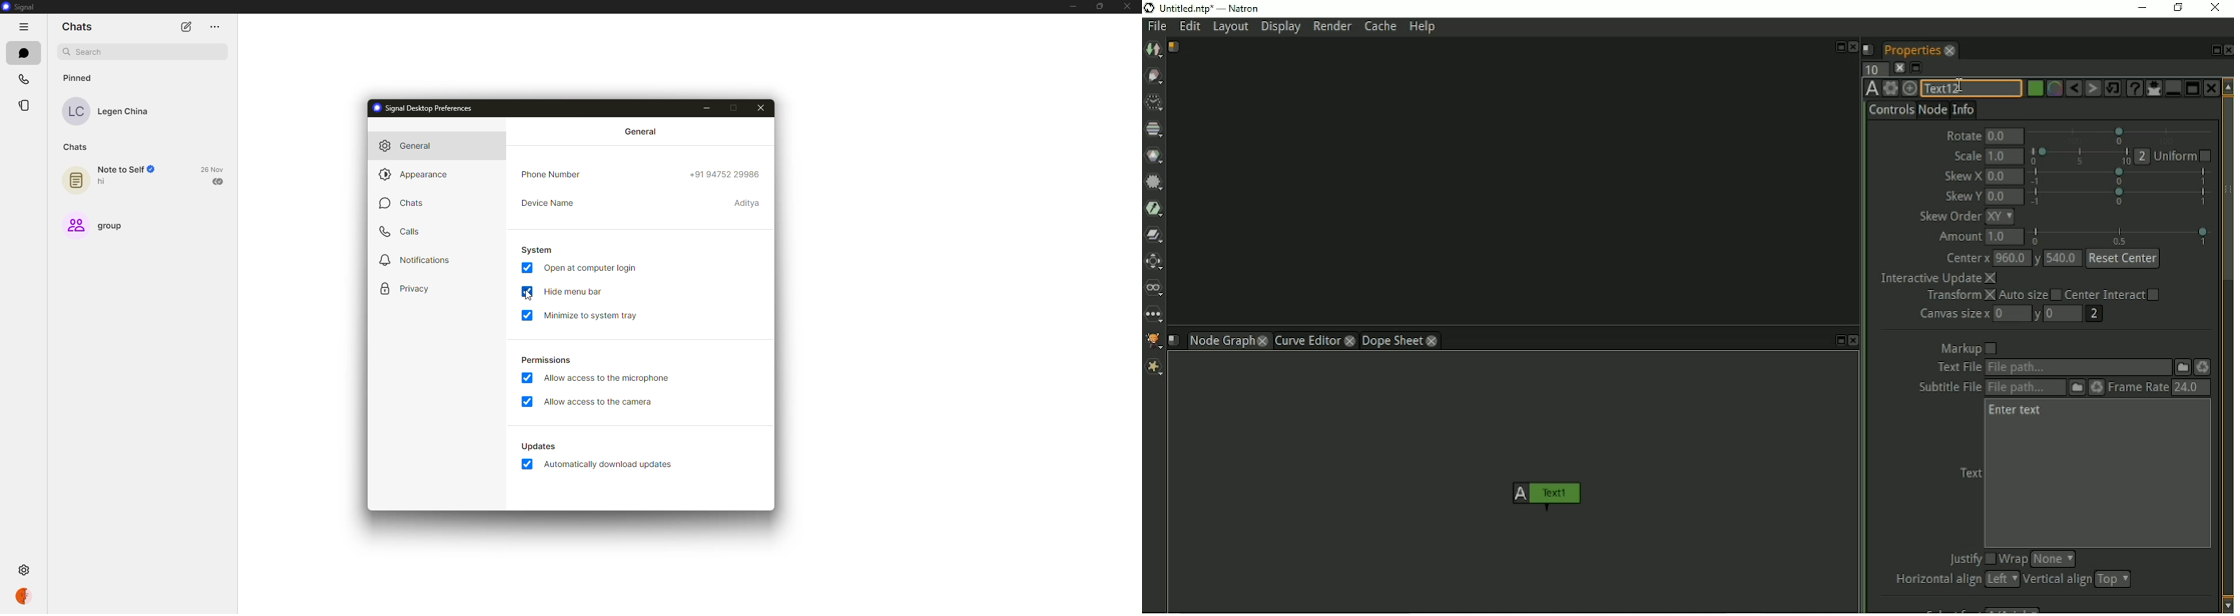  I want to click on settings, so click(26, 569).